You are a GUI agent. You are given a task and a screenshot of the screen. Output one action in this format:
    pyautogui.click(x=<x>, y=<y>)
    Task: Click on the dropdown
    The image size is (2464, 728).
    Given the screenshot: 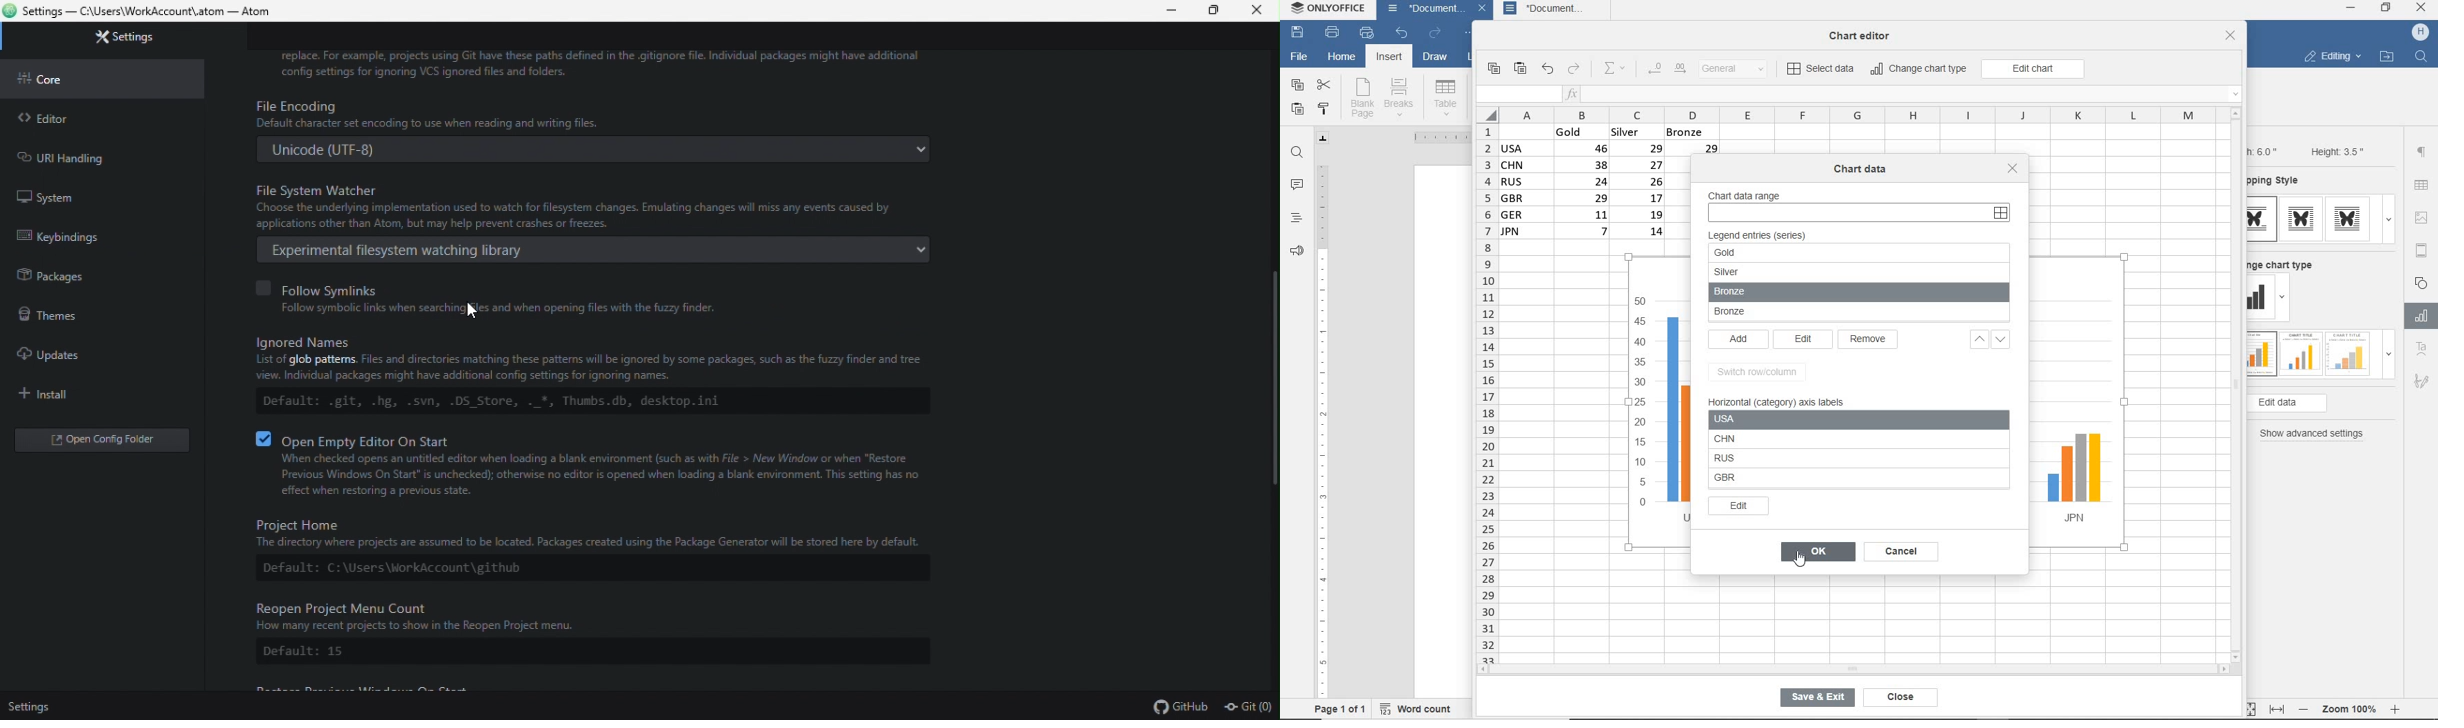 What is the action you would take?
    pyautogui.click(x=2285, y=299)
    